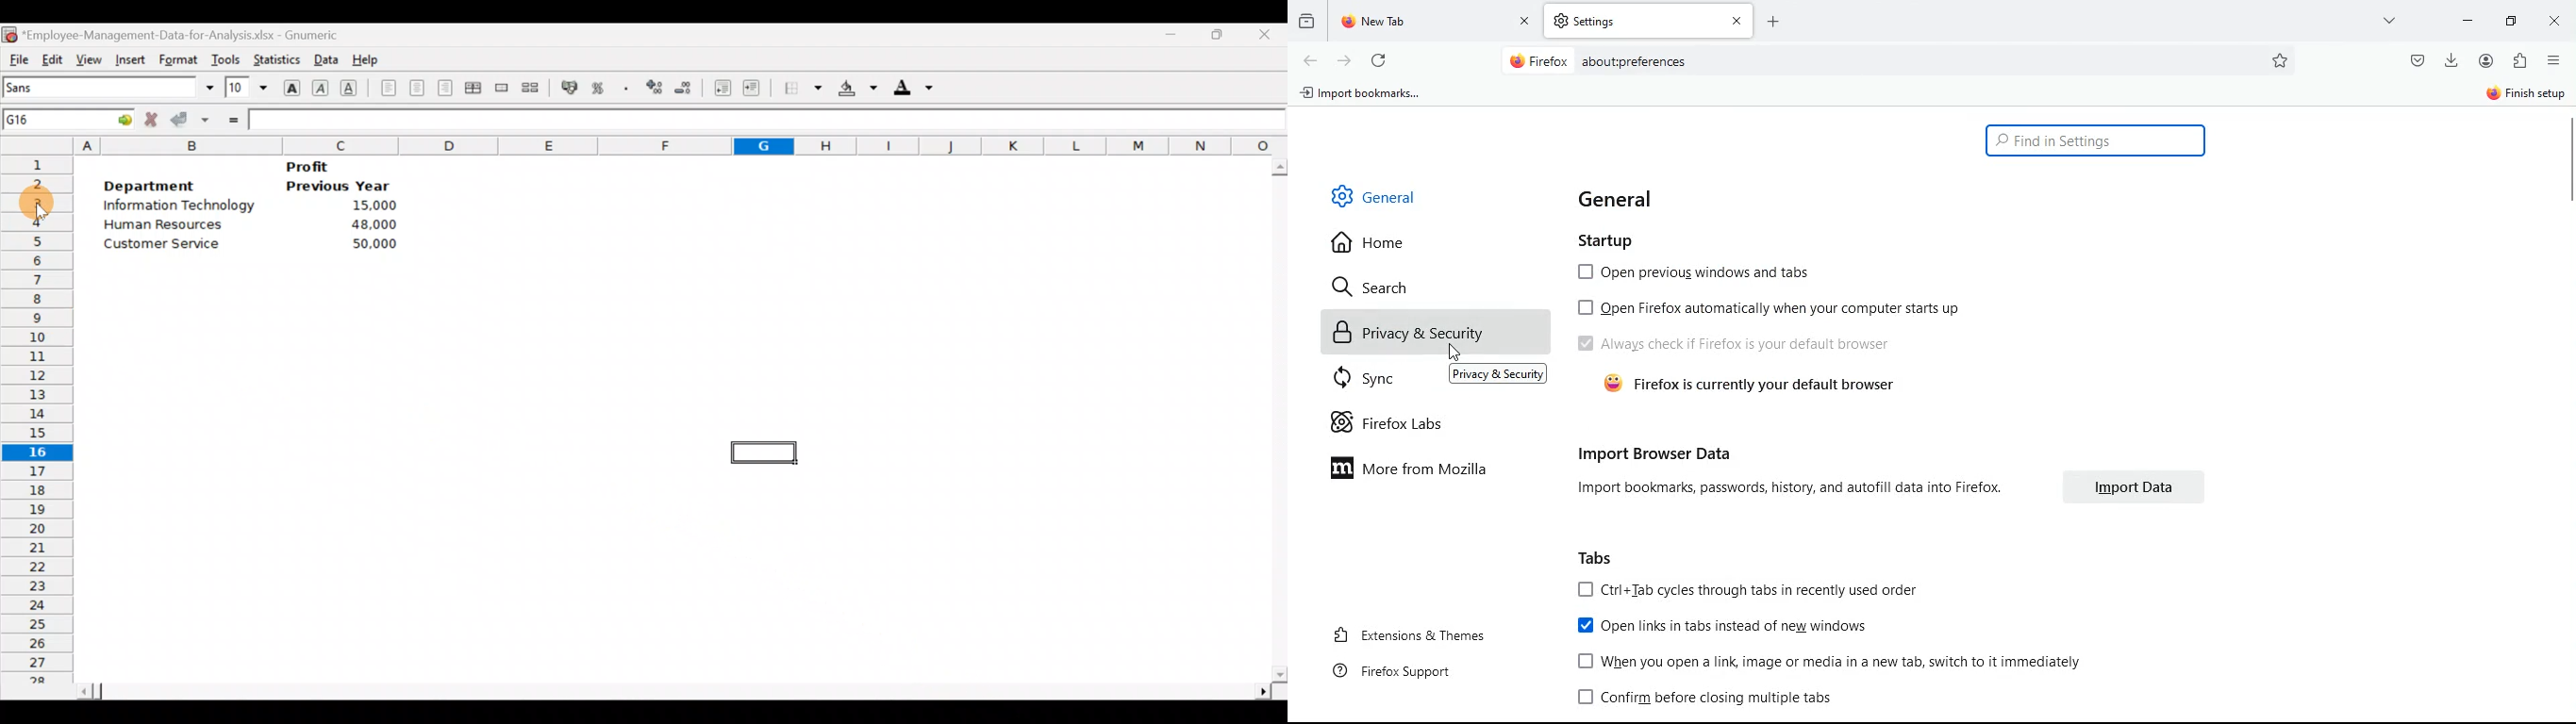 This screenshot has width=2576, height=728. I want to click on close, so click(2557, 23).